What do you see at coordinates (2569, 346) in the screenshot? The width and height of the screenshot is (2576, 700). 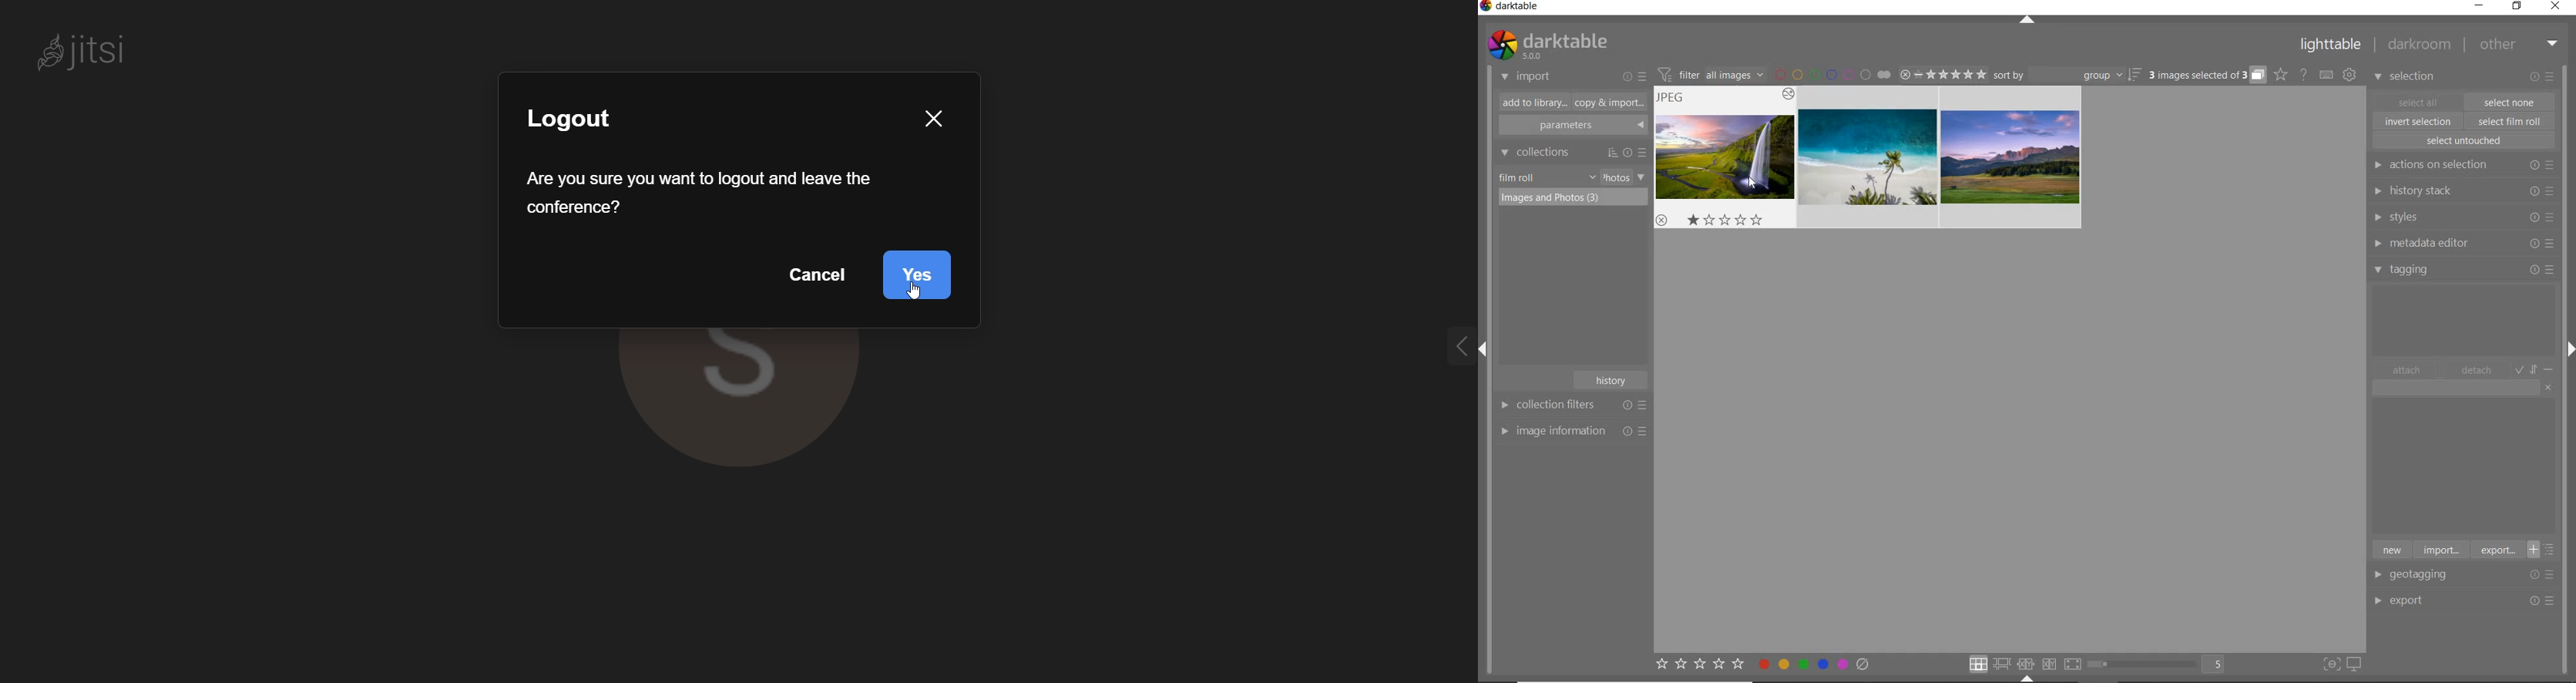 I see `Expand` at bounding box center [2569, 346].